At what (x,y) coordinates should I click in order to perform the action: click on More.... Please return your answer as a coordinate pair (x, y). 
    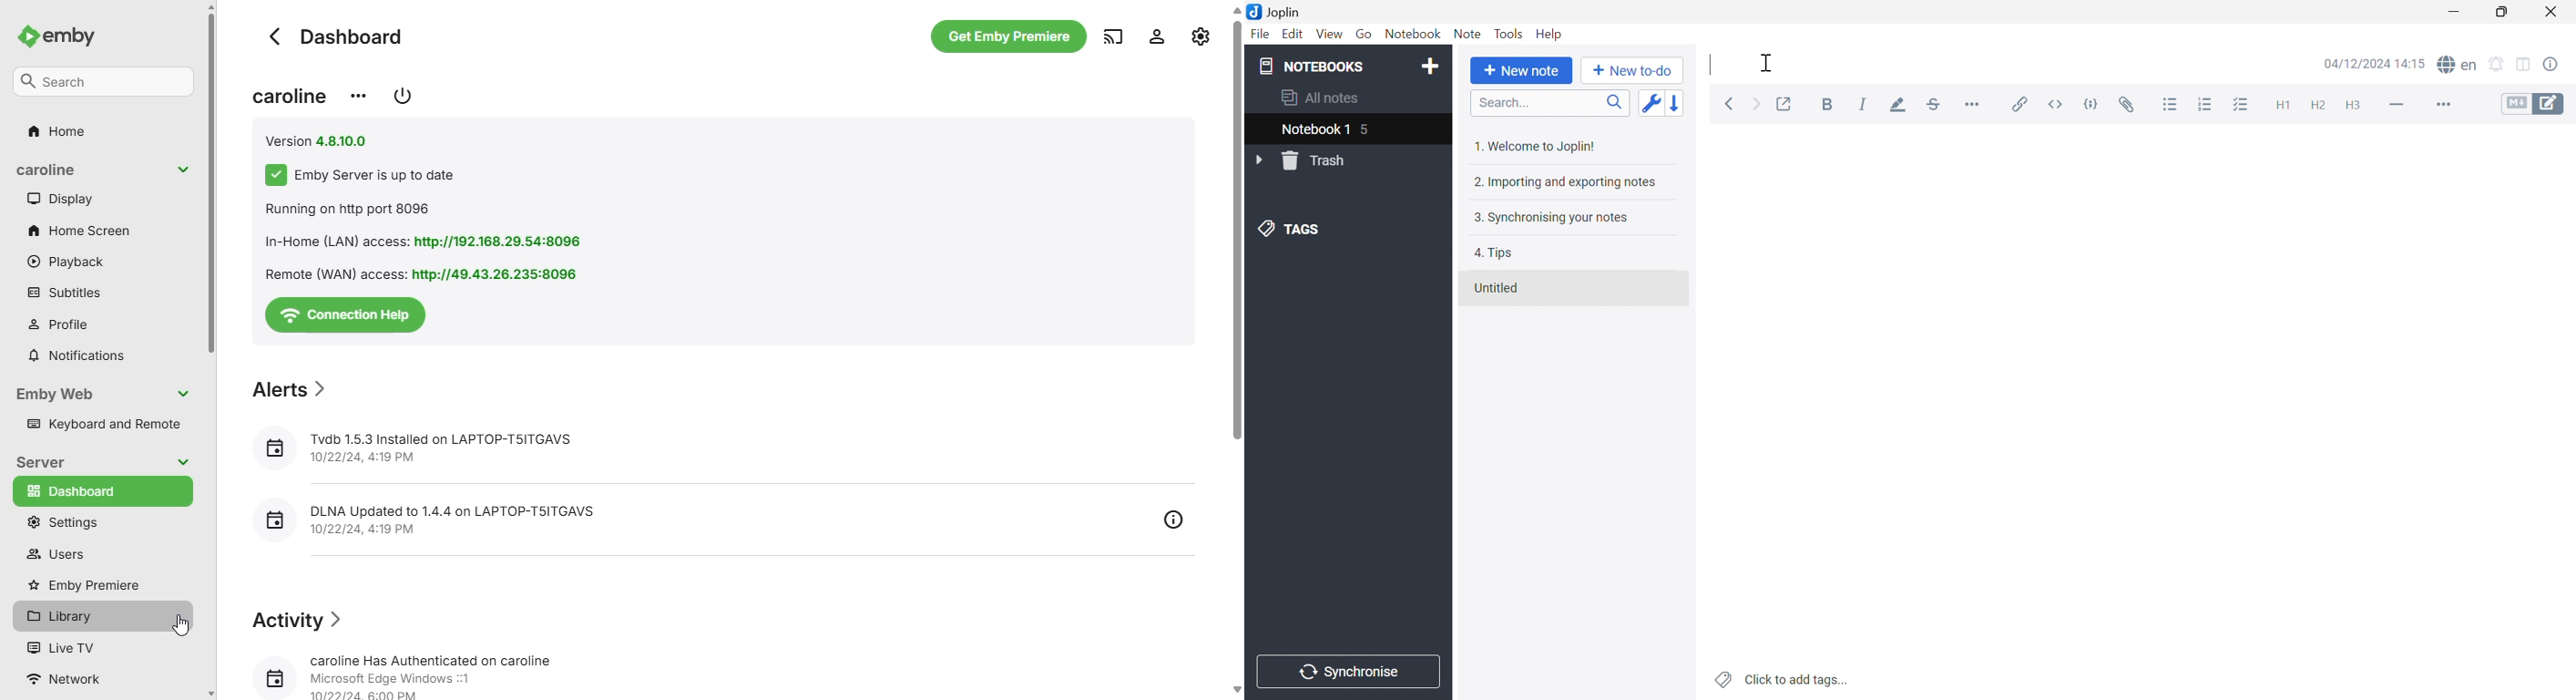
    Looking at the image, I should click on (2442, 106).